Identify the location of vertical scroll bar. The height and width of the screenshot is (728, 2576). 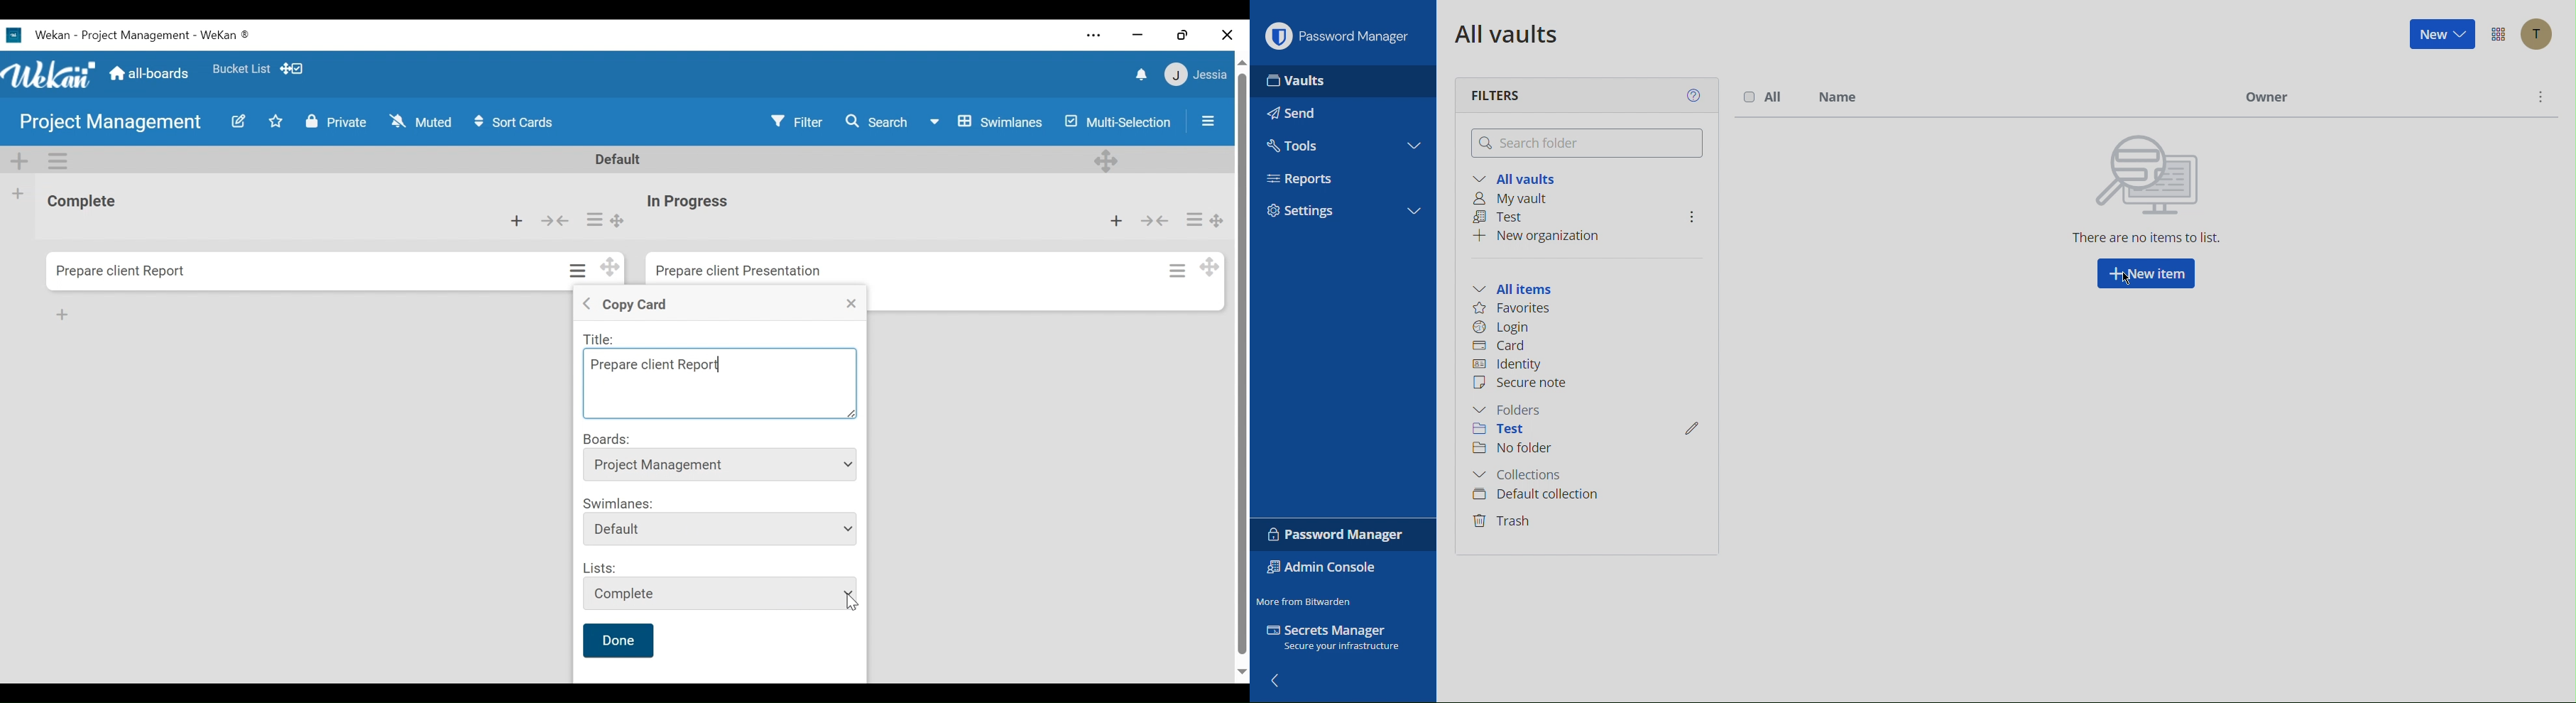
(1242, 364).